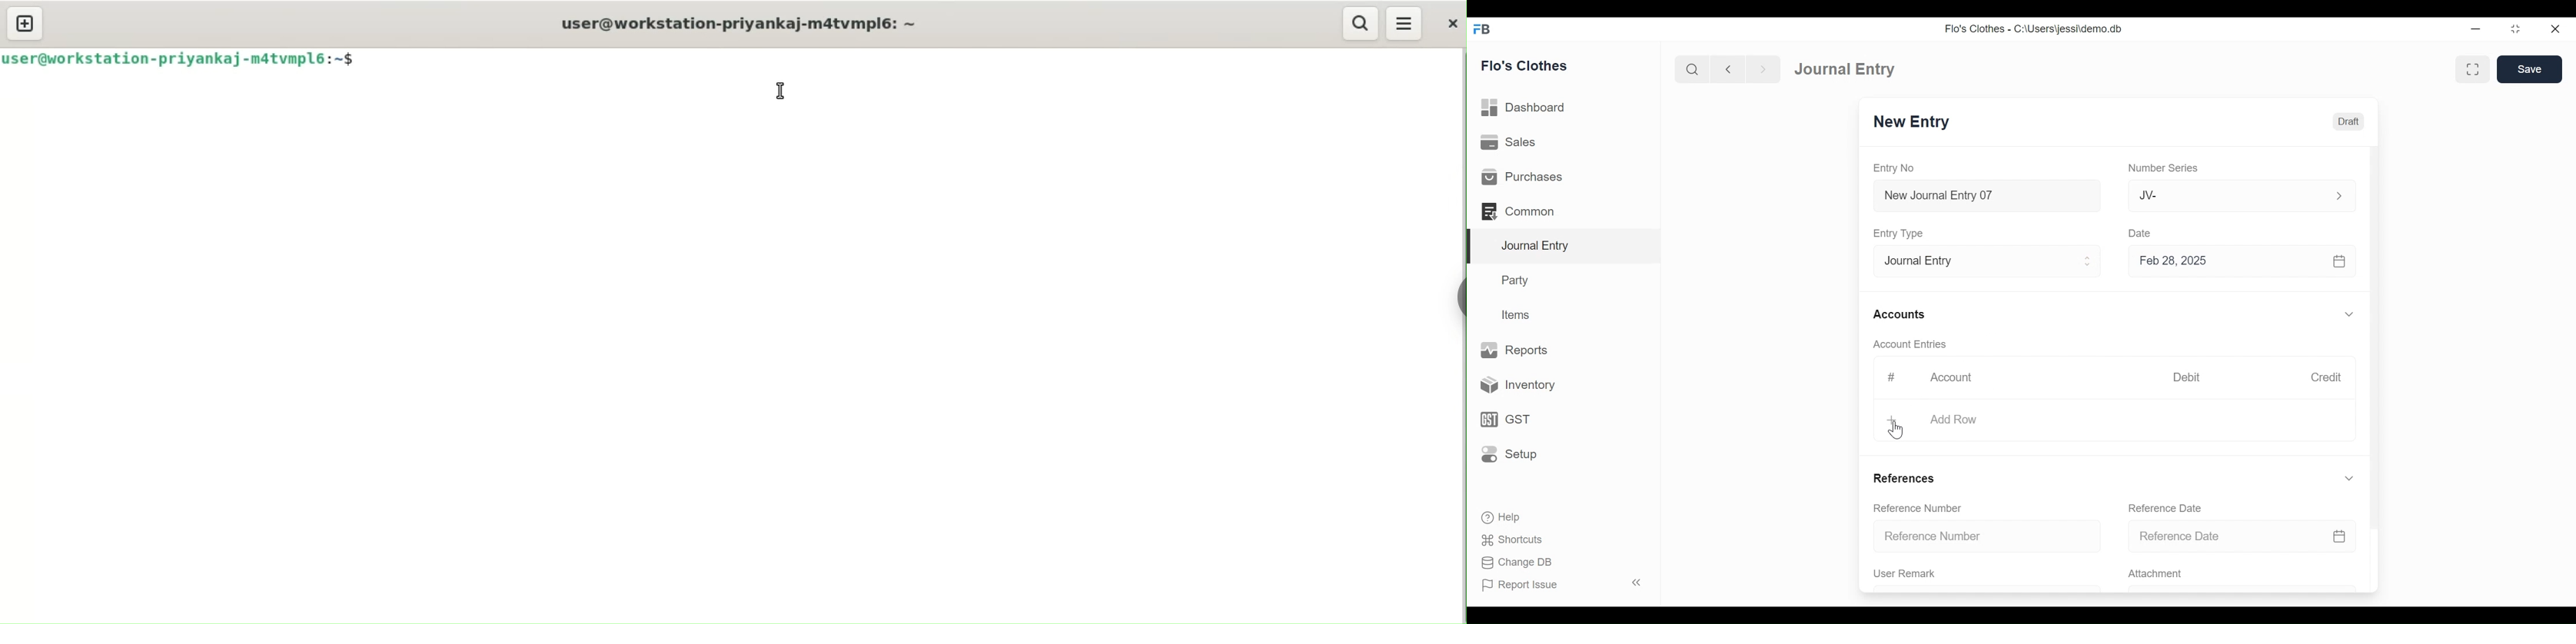  Describe the element at coordinates (2089, 261) in the screenshot. I see `Expand` at that location.